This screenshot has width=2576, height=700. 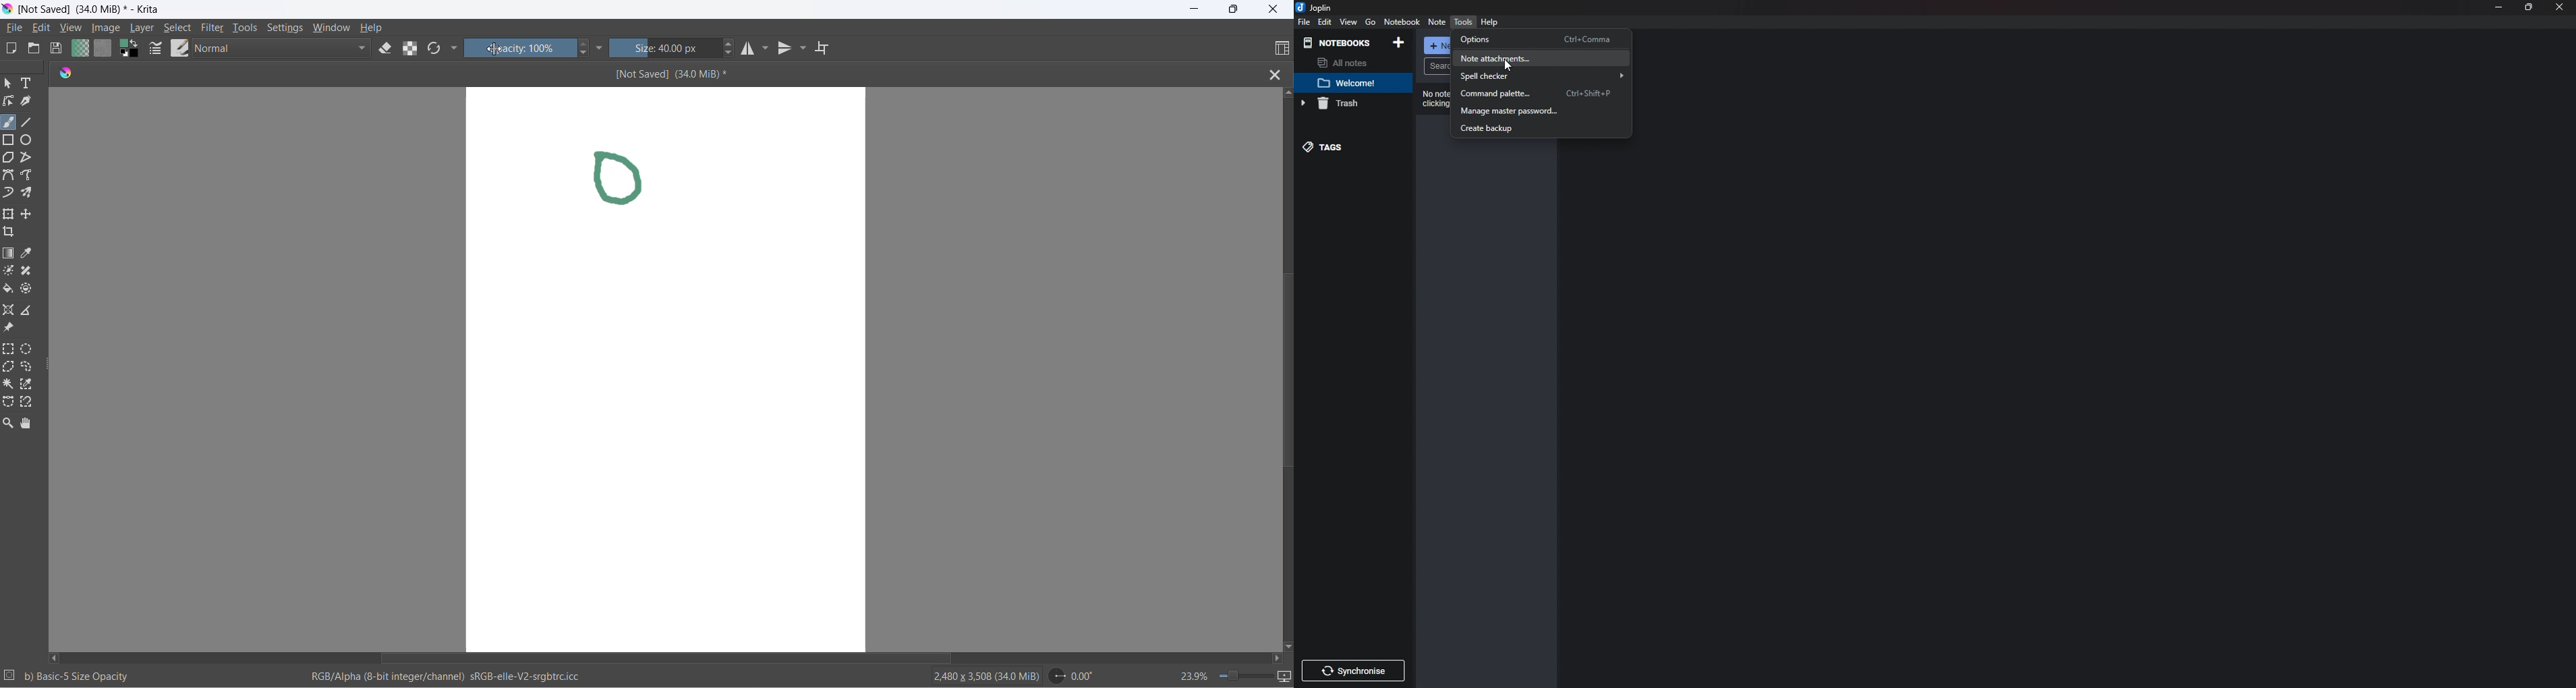 What do you see at coordinates (10, 85) in the screenshot?
I see `select shape tool` at bounding box center [10, 85].